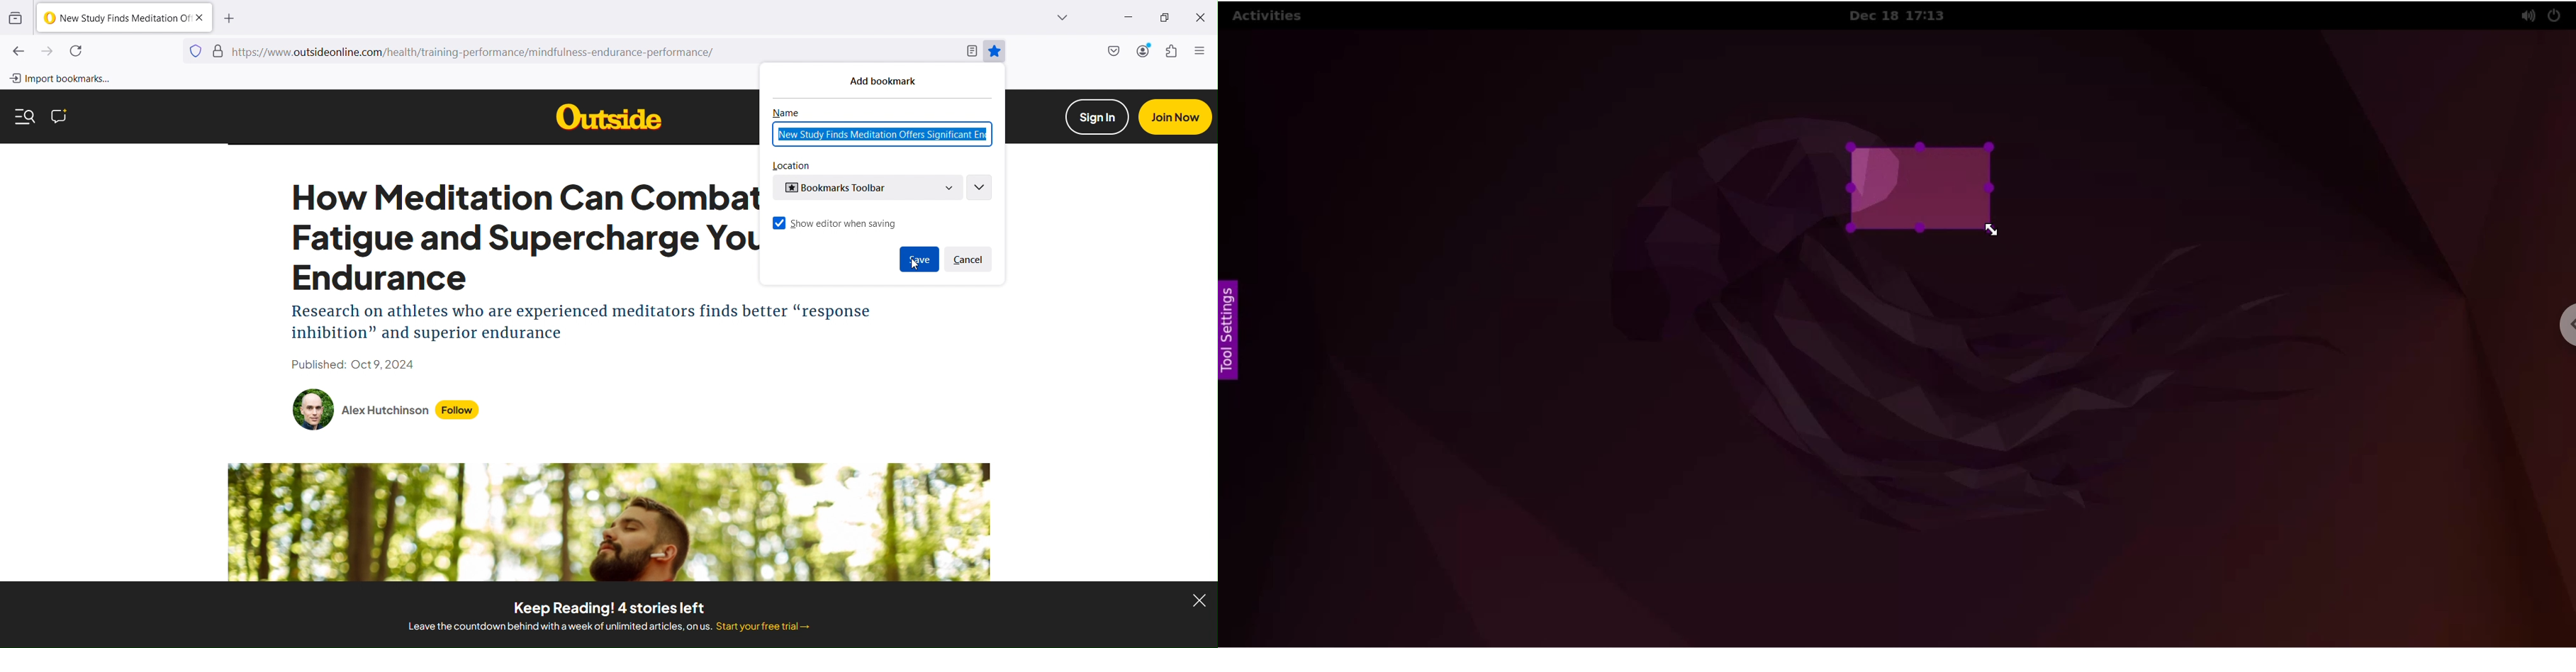 The width and height of the screenshot is (2576, 672). I want to click on Location, so click(792, 166).